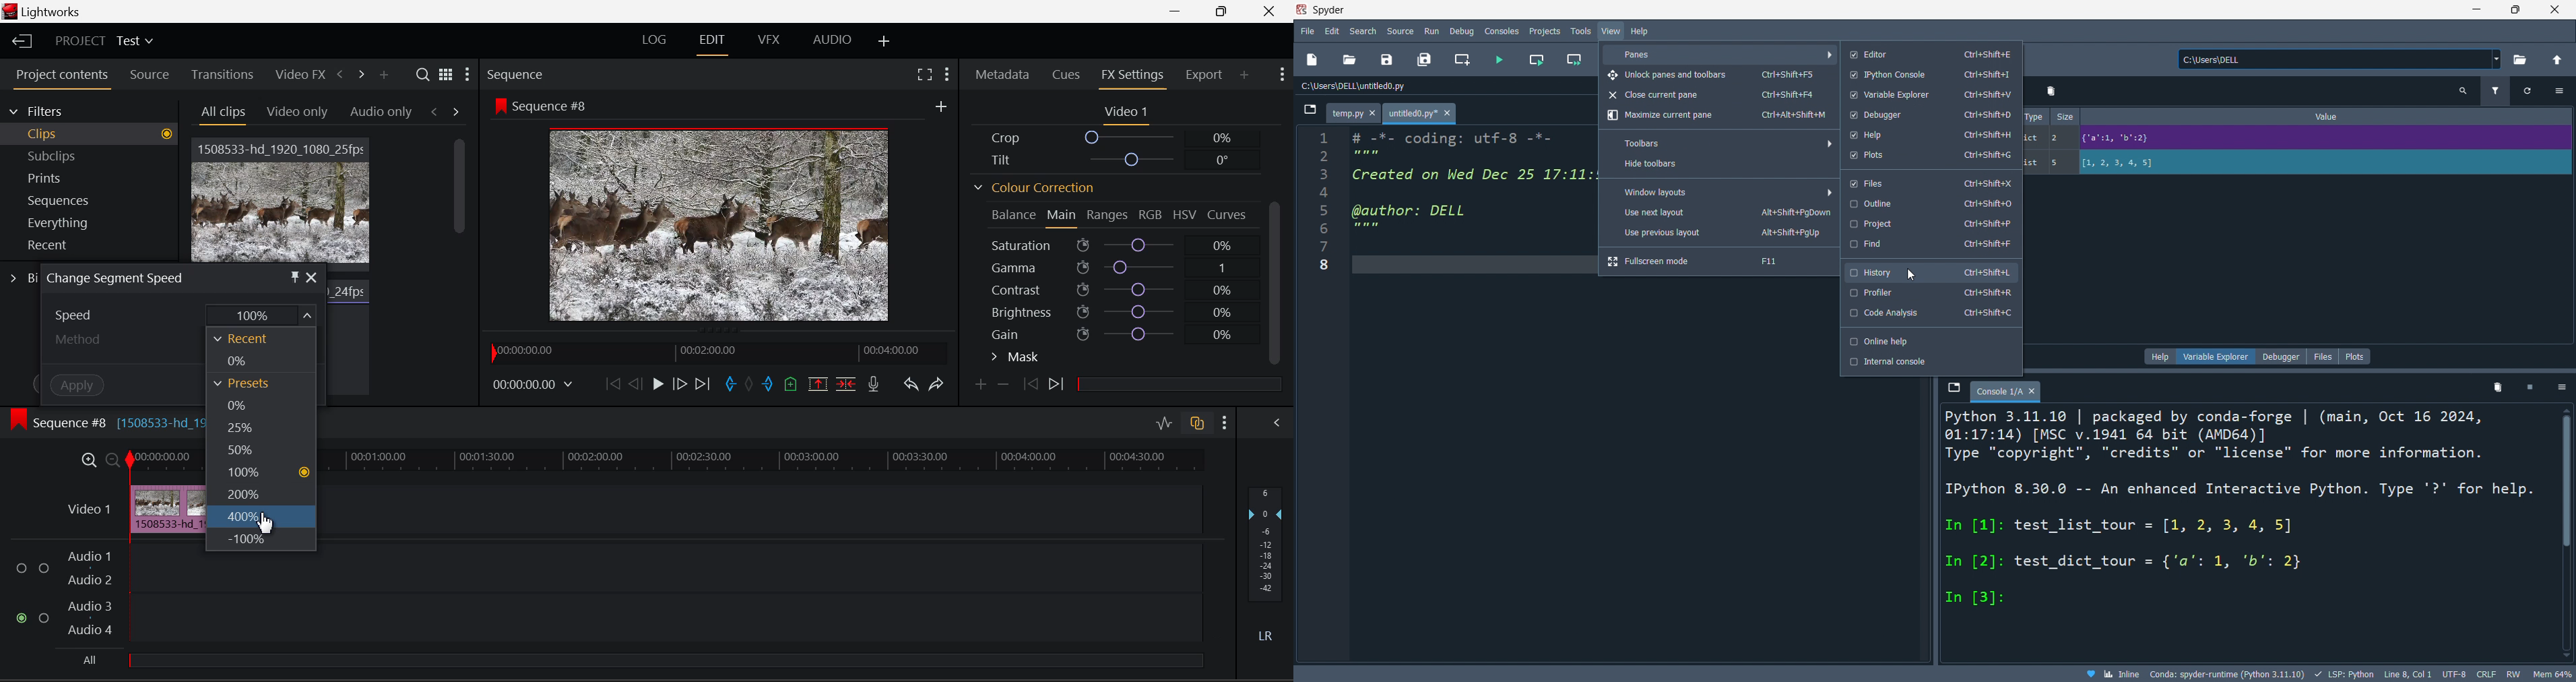 The image size is (2576, 700). What do you see at coordinates (96, 180) in the screenshot?
I see `Prints` at bounding box center [96, 180].